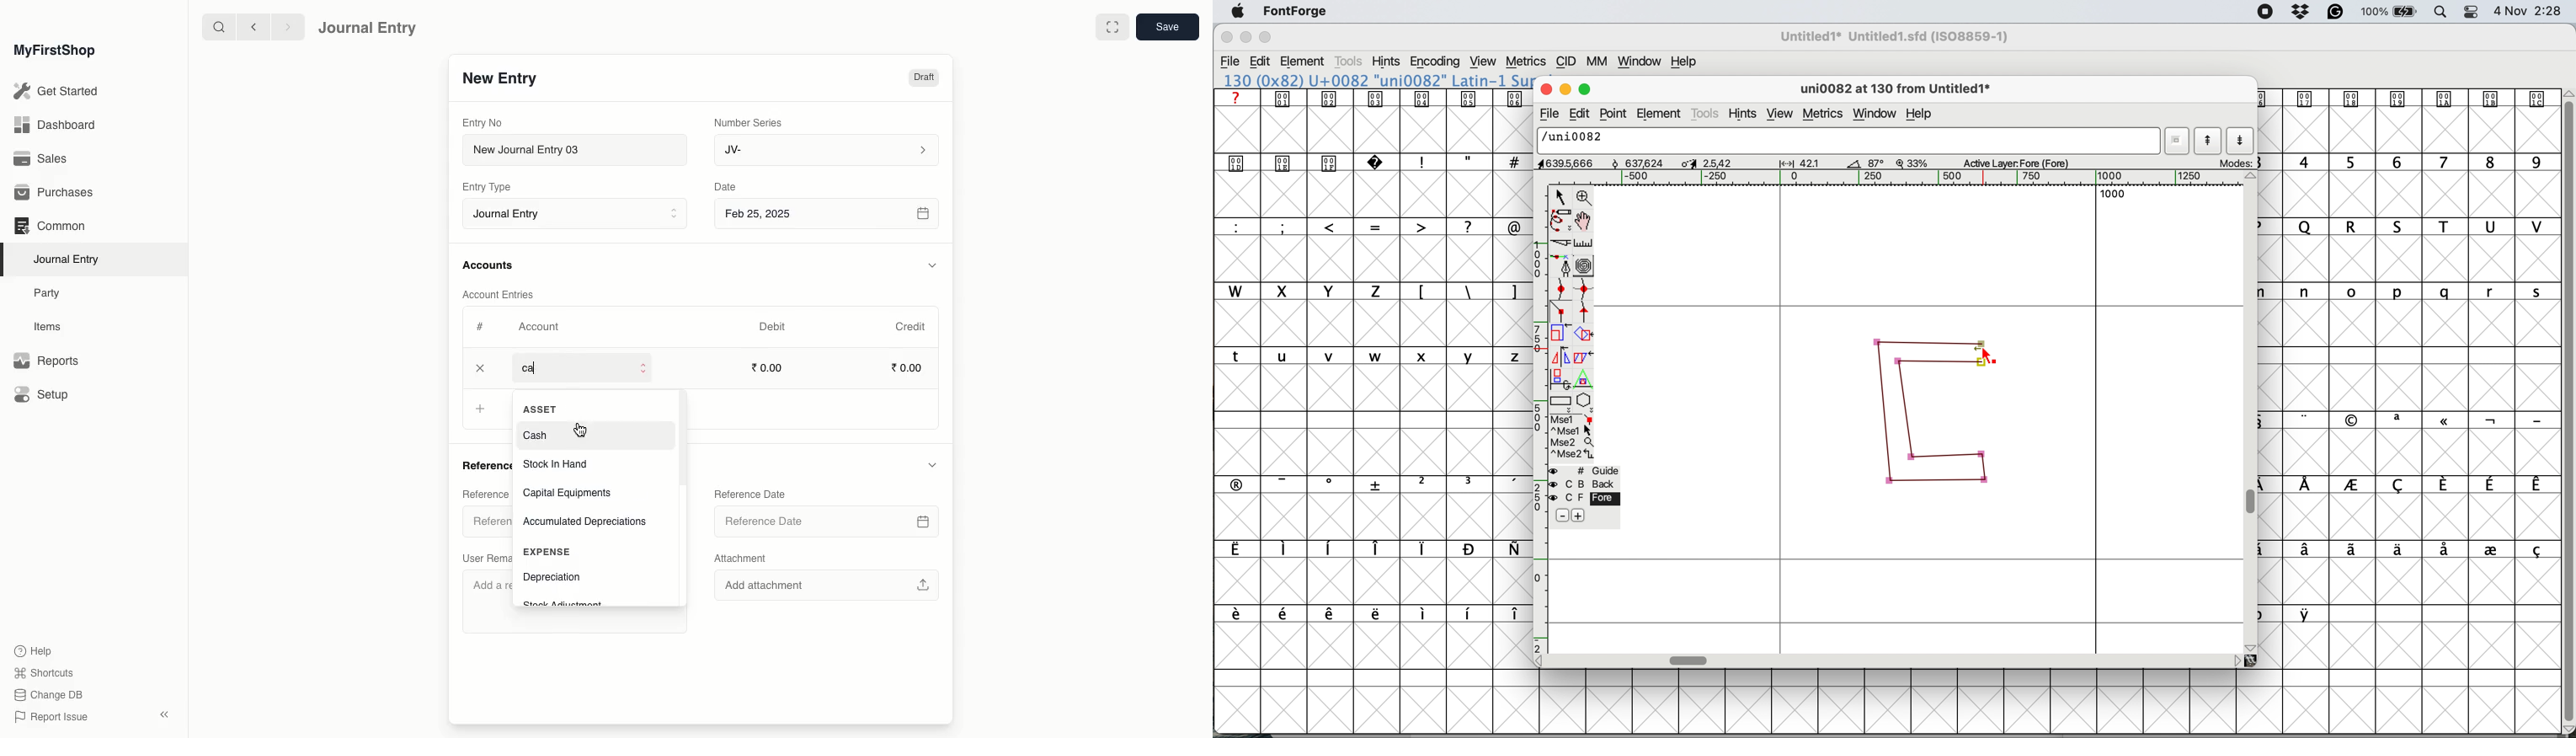  What do you see at coordinates (547, 552) in the screenshot?
I see `EXPENSE` at bounding box center [547, 552].